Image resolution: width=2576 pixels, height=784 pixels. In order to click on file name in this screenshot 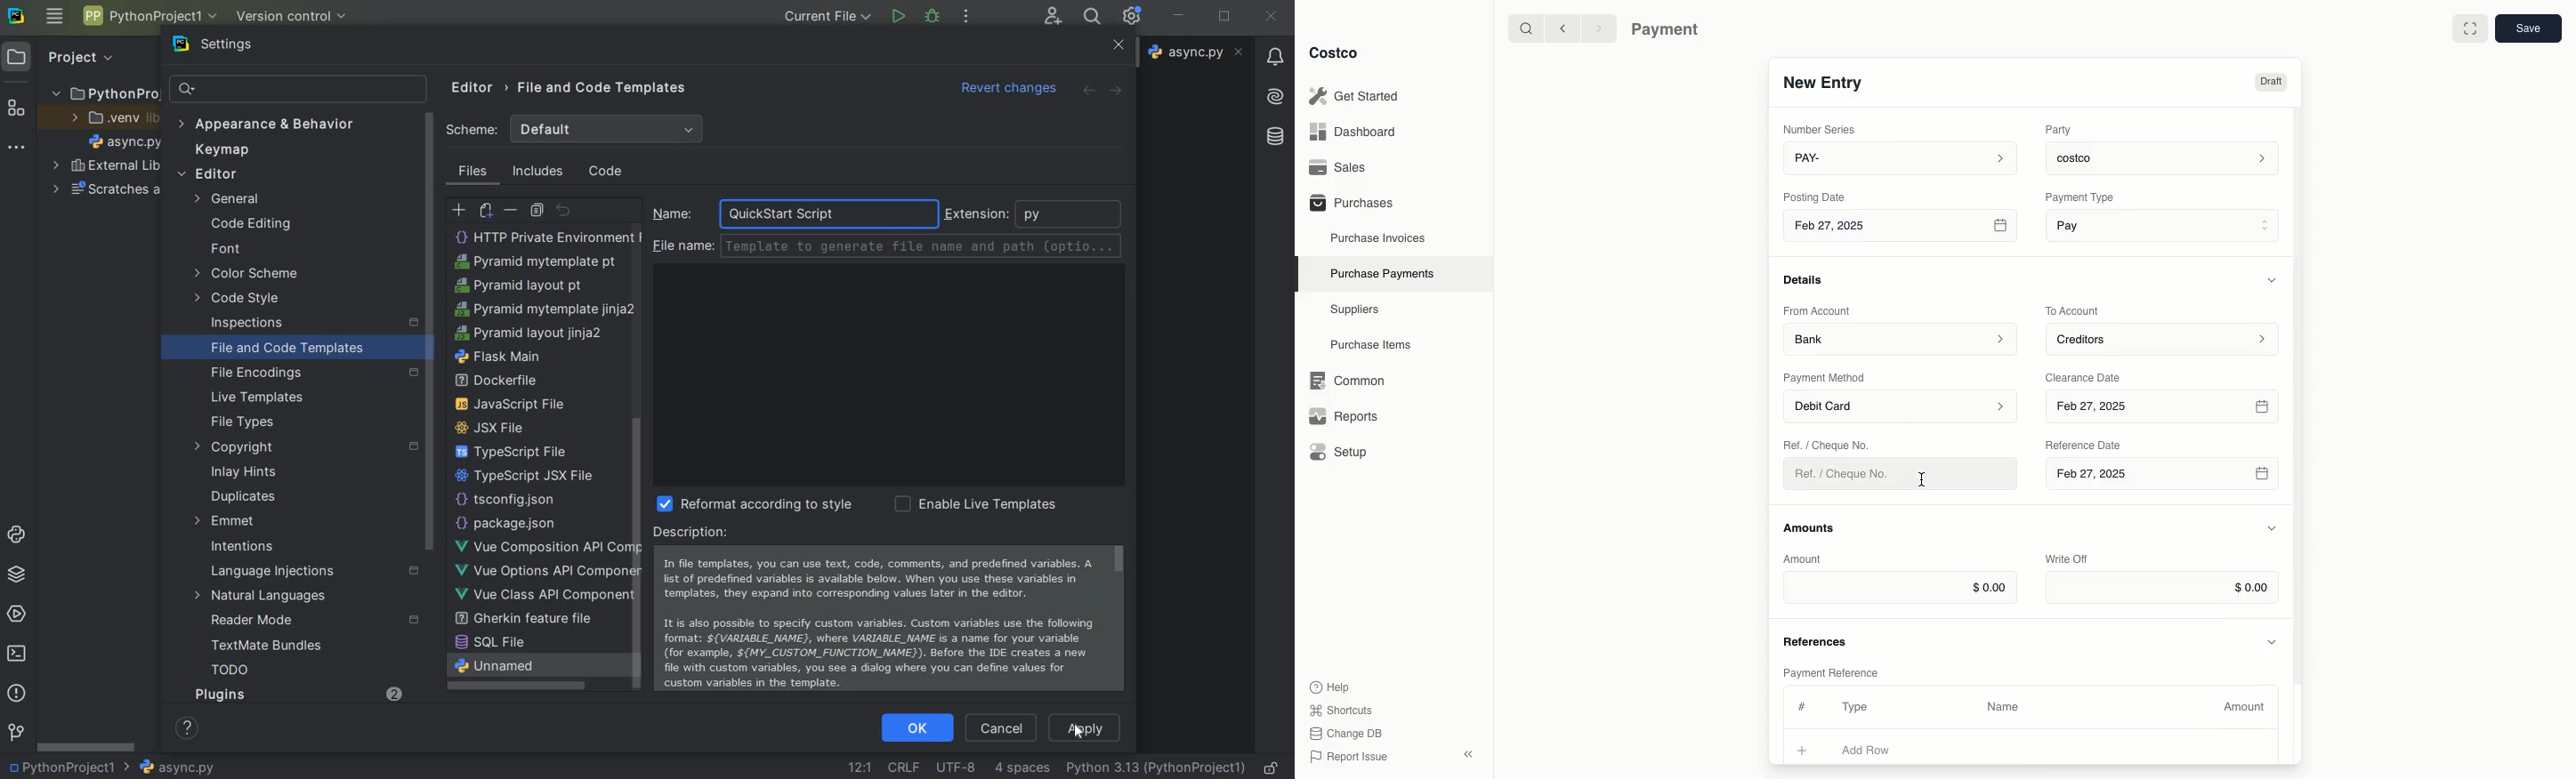, I will do `click(891, 249)`.